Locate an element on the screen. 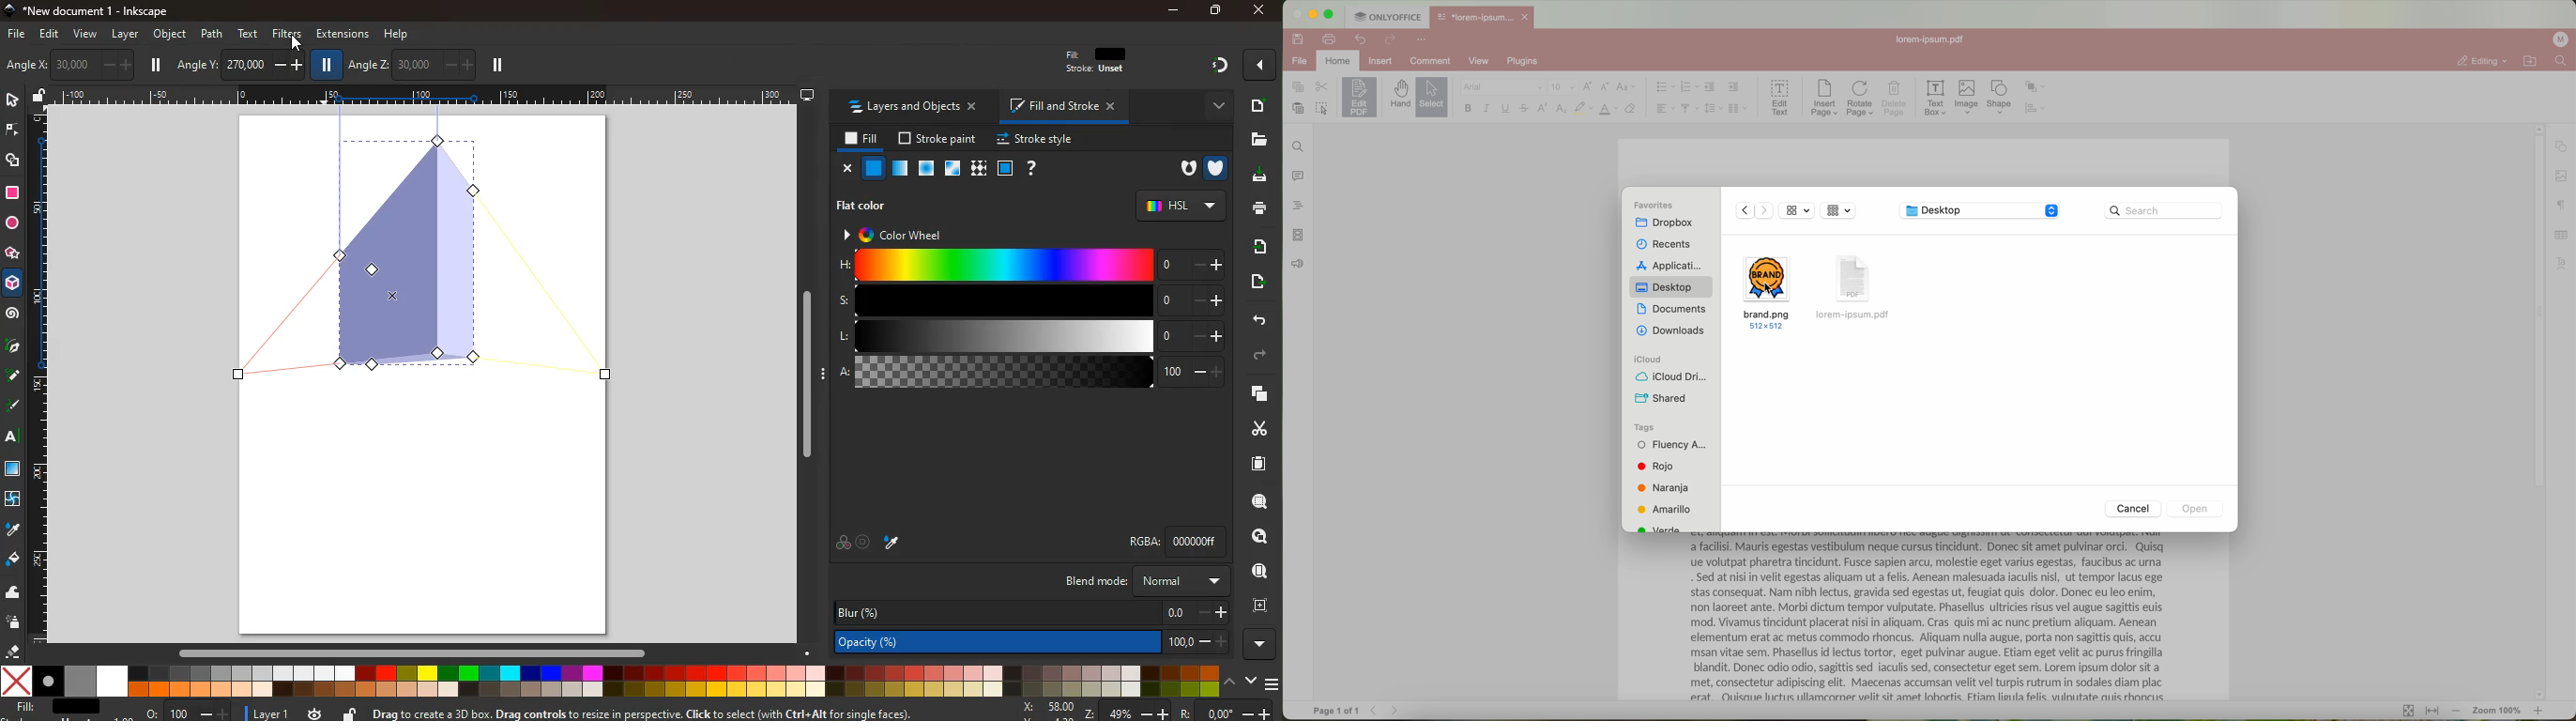 The image size is (2576, 728). pause is located at coordinates (328, 66).